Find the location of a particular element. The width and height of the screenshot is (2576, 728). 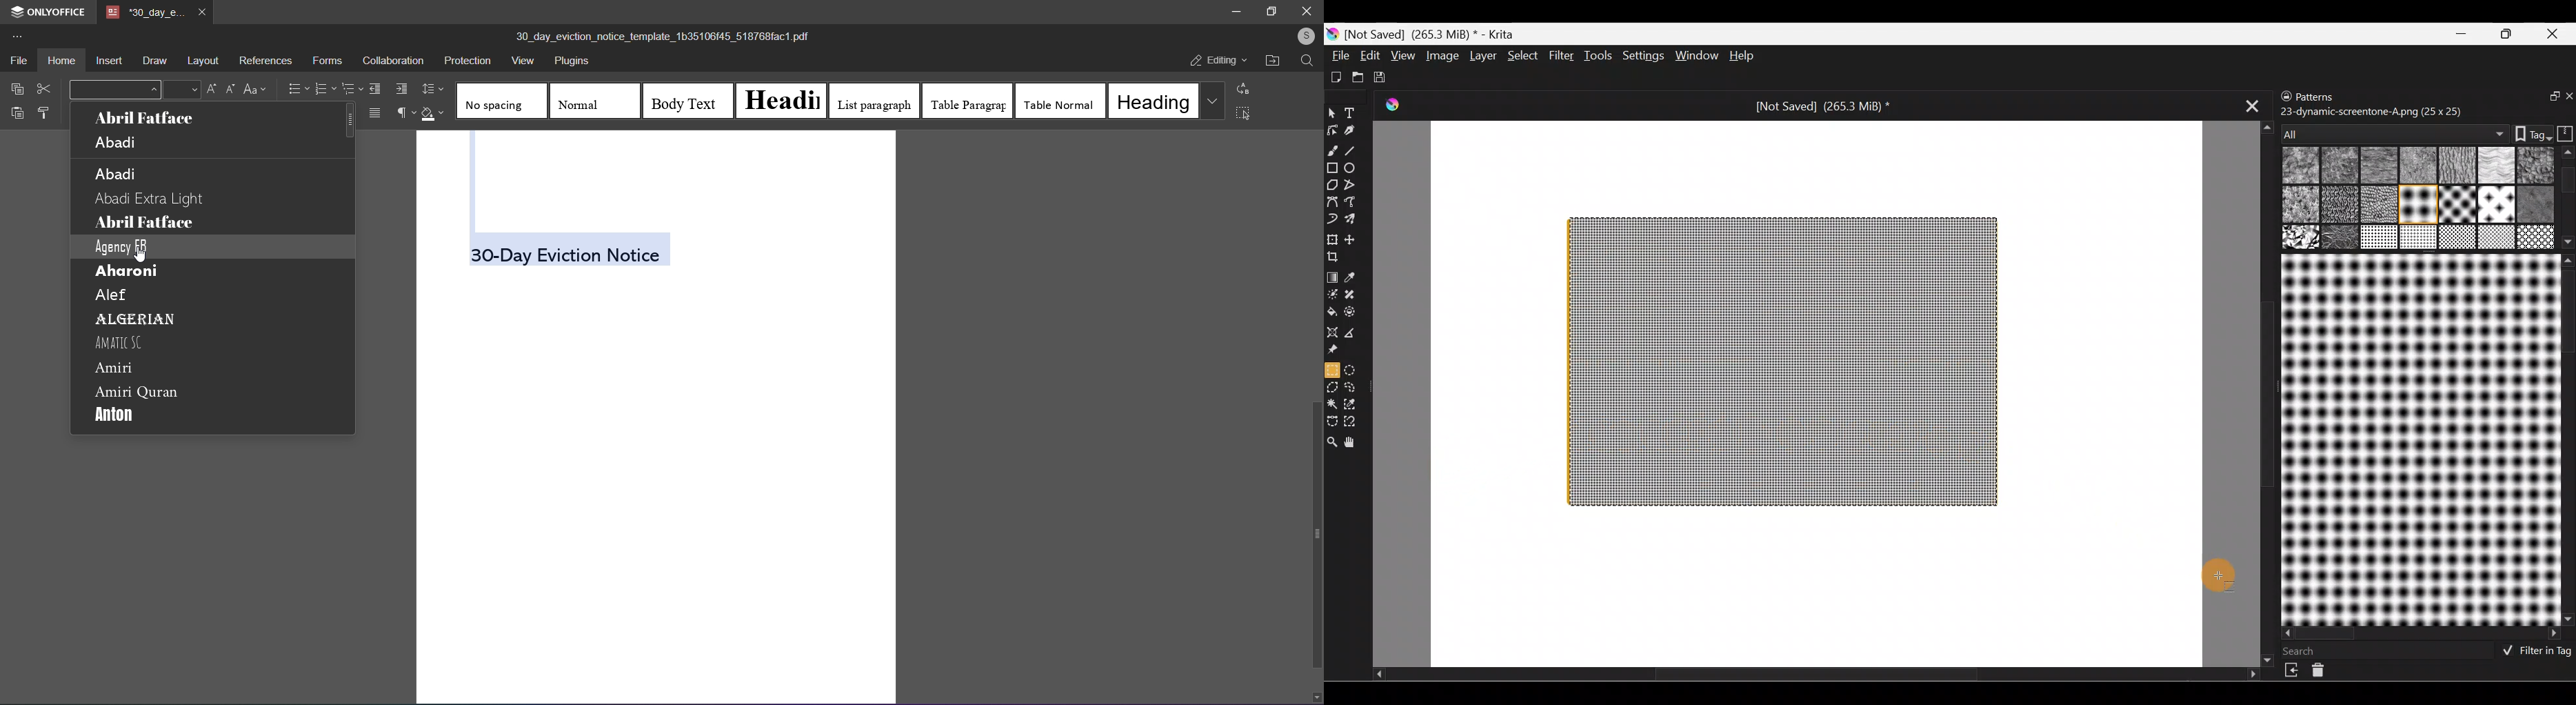

select all is located at coordinates (1243, 115).